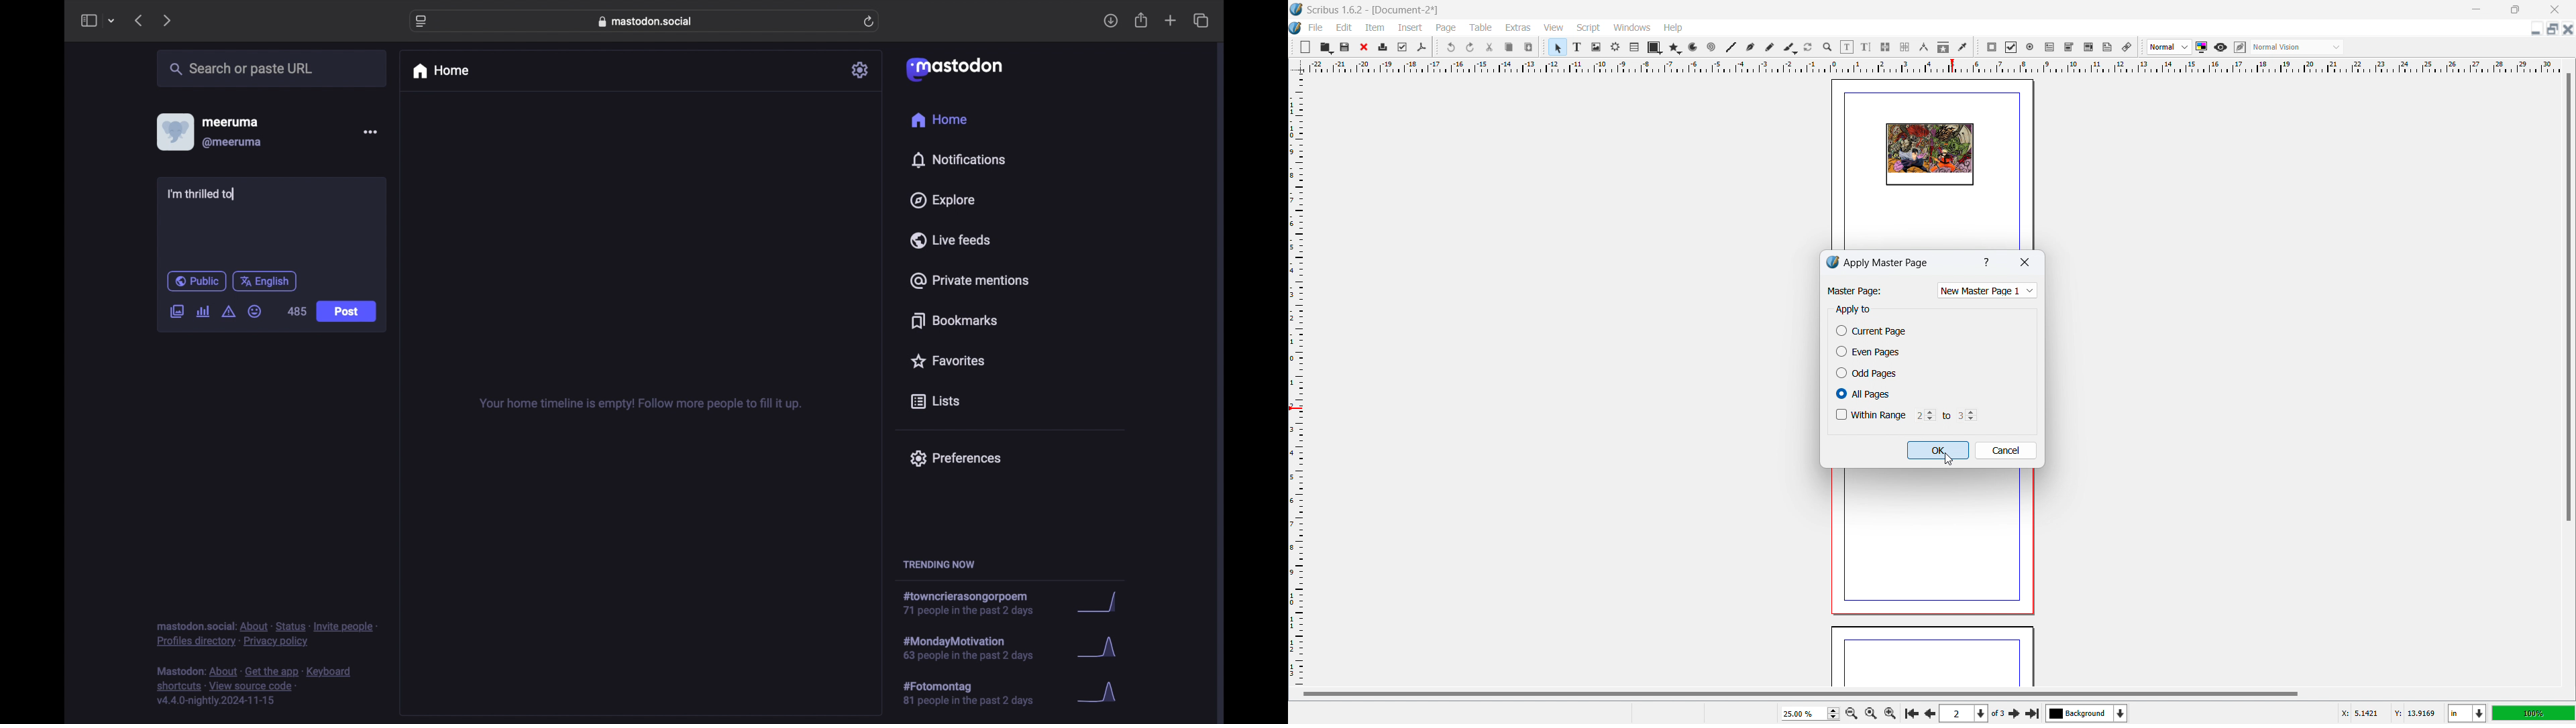 The width and height of the screenshot is (2576, 728). What do you see at coordinates (1437, 46) in the screenshot?
I see `move toolbox` at bounding box center [1437, 46].